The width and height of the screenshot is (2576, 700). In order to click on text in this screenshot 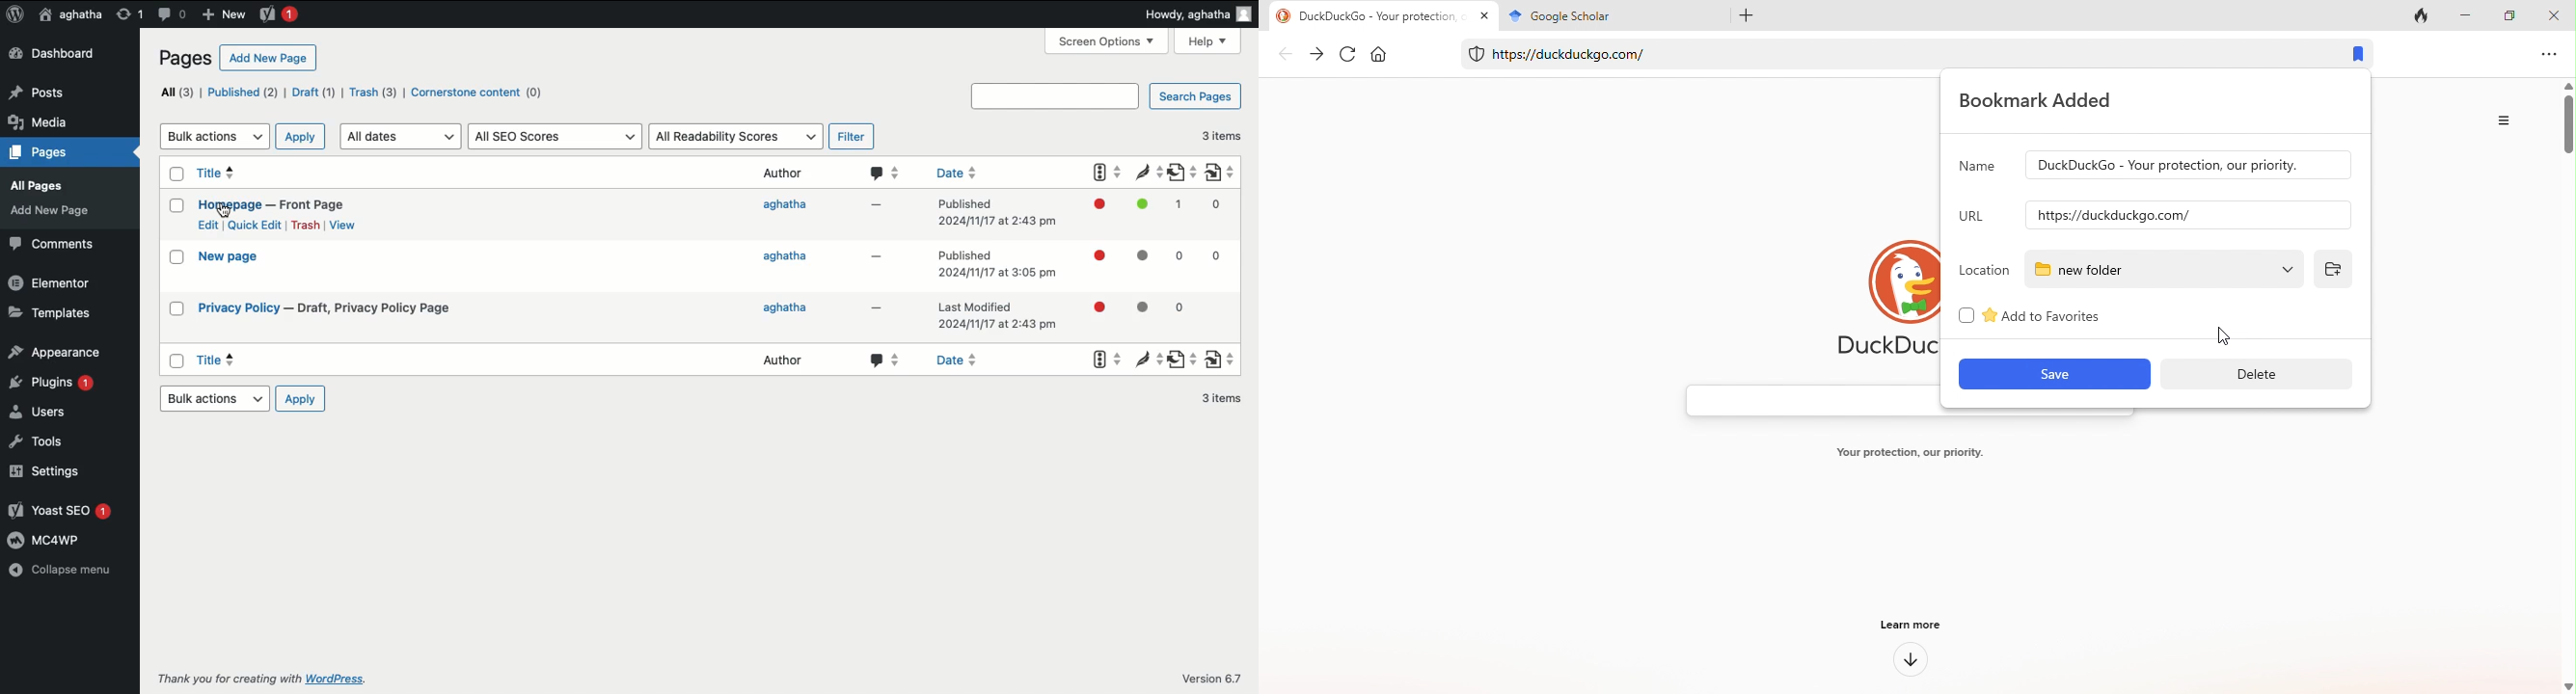, I will do `click(1902, 454)`.